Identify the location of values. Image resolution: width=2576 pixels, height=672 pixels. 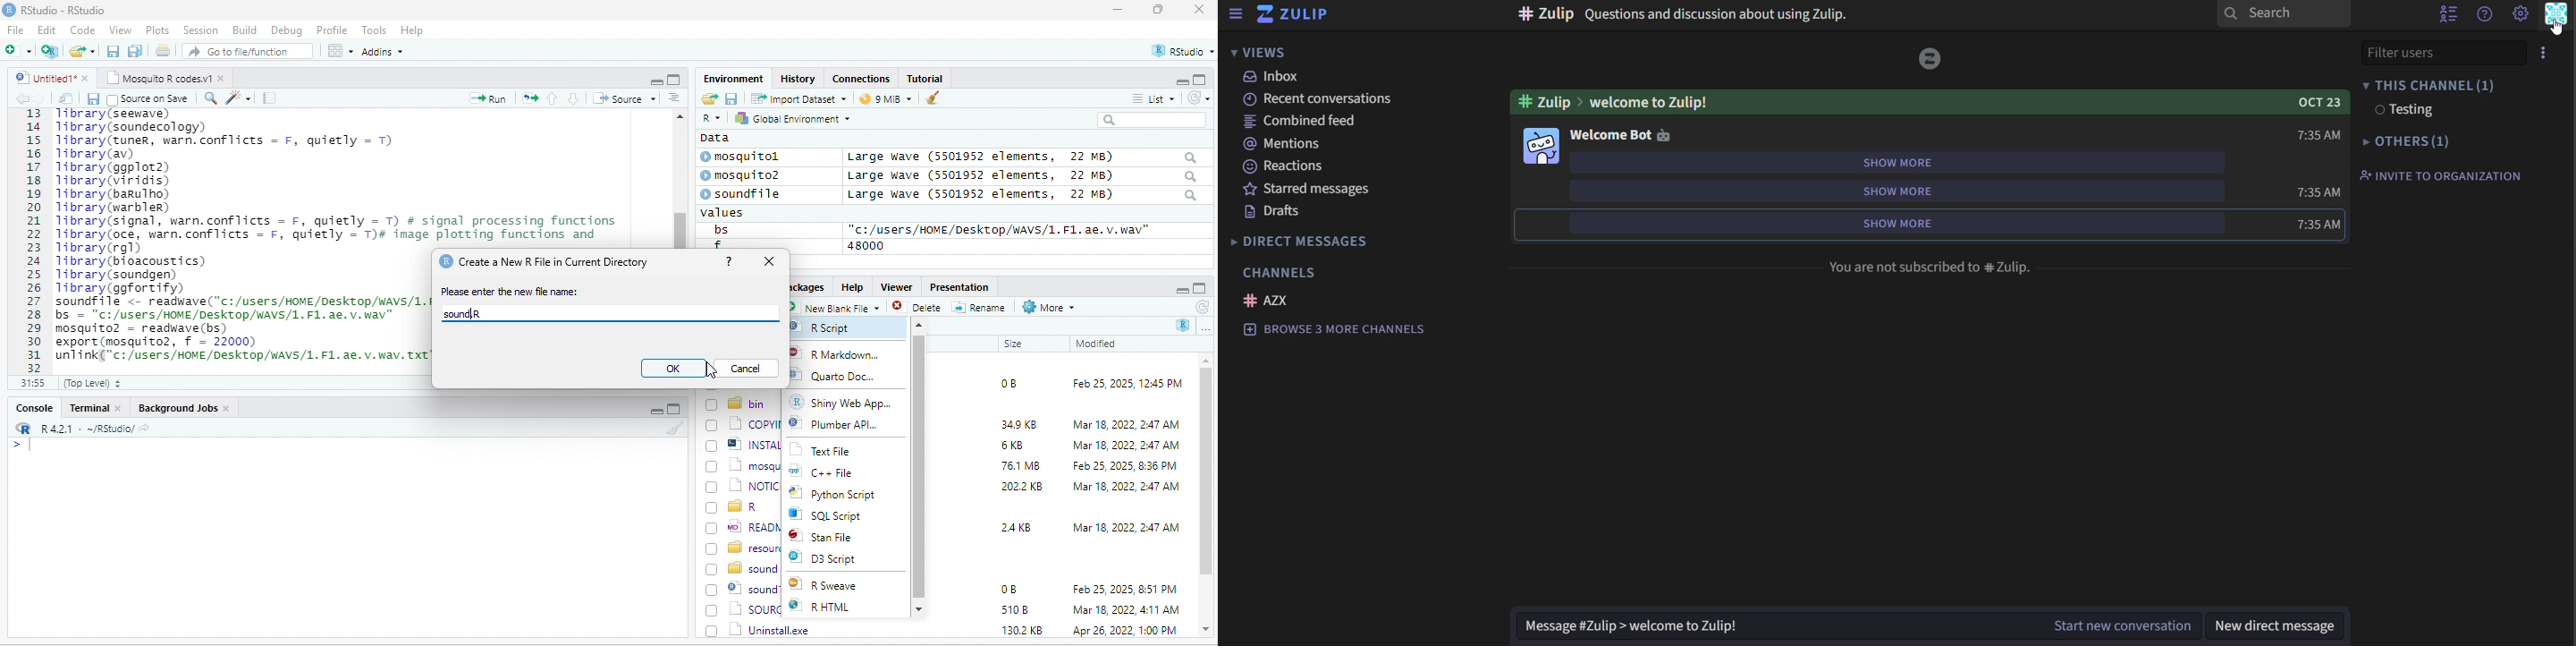
(731, 213).